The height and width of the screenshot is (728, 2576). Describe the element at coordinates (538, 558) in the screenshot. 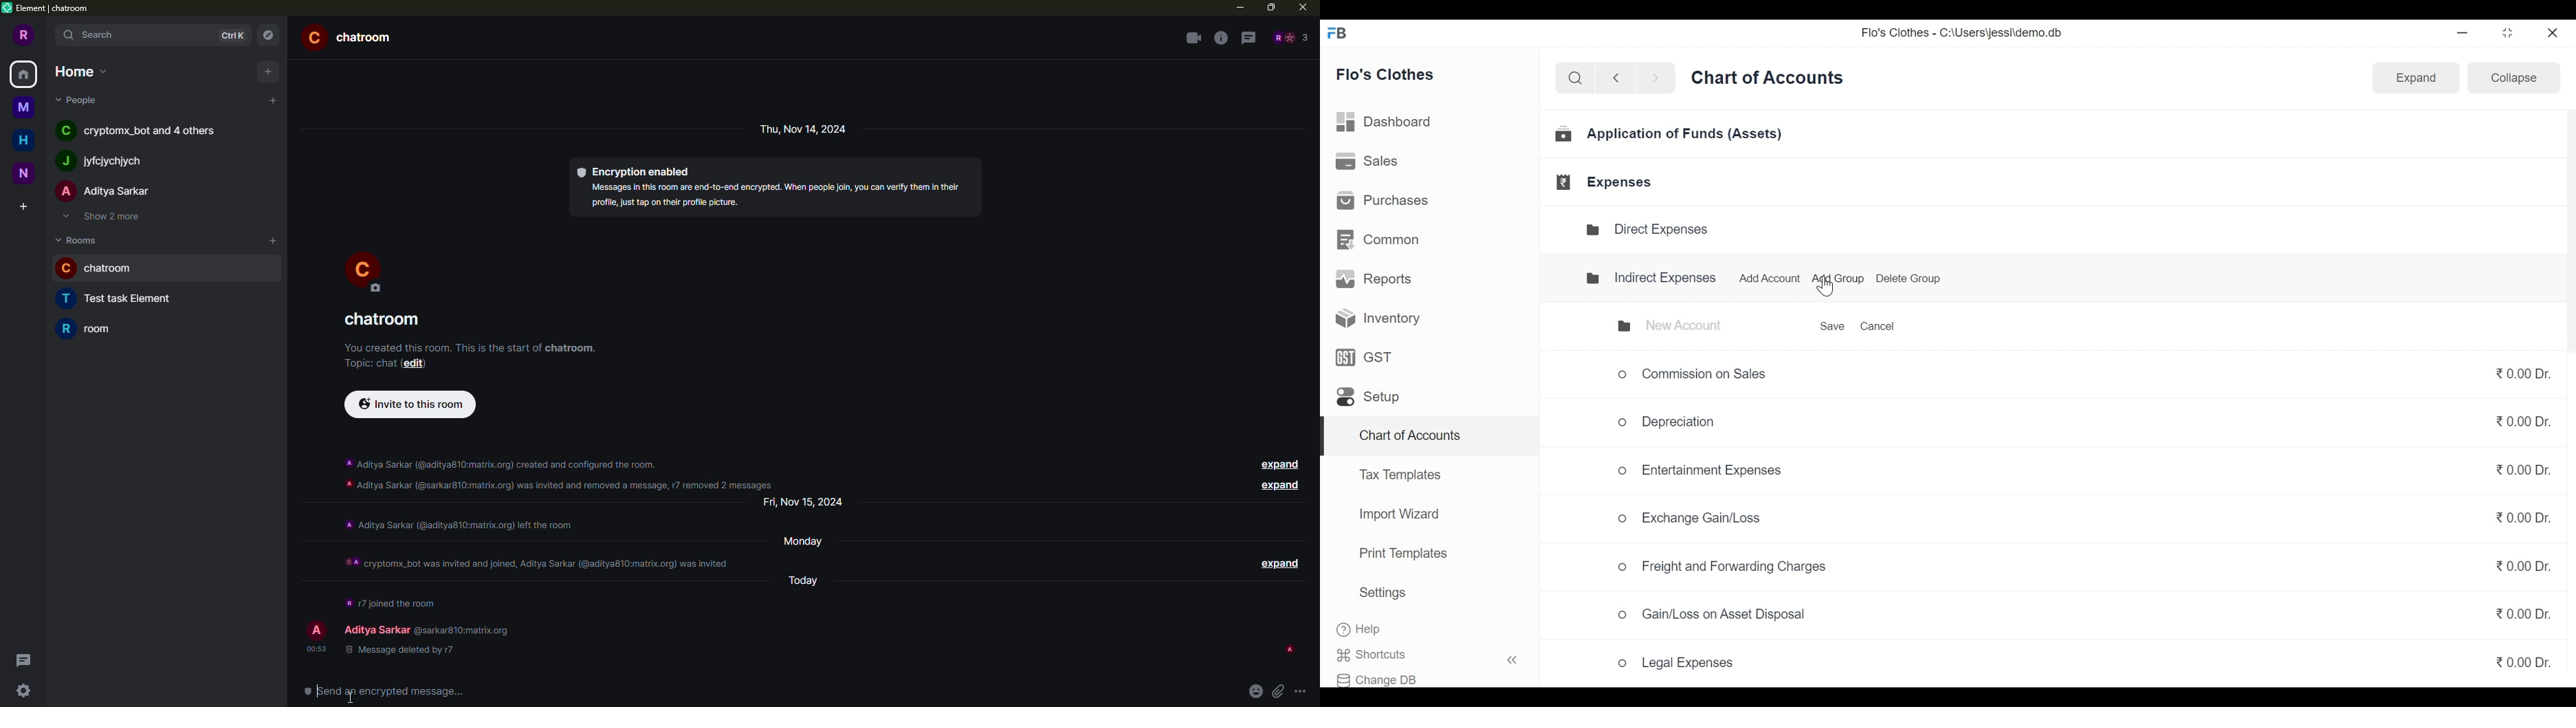

I see `info` at that location.